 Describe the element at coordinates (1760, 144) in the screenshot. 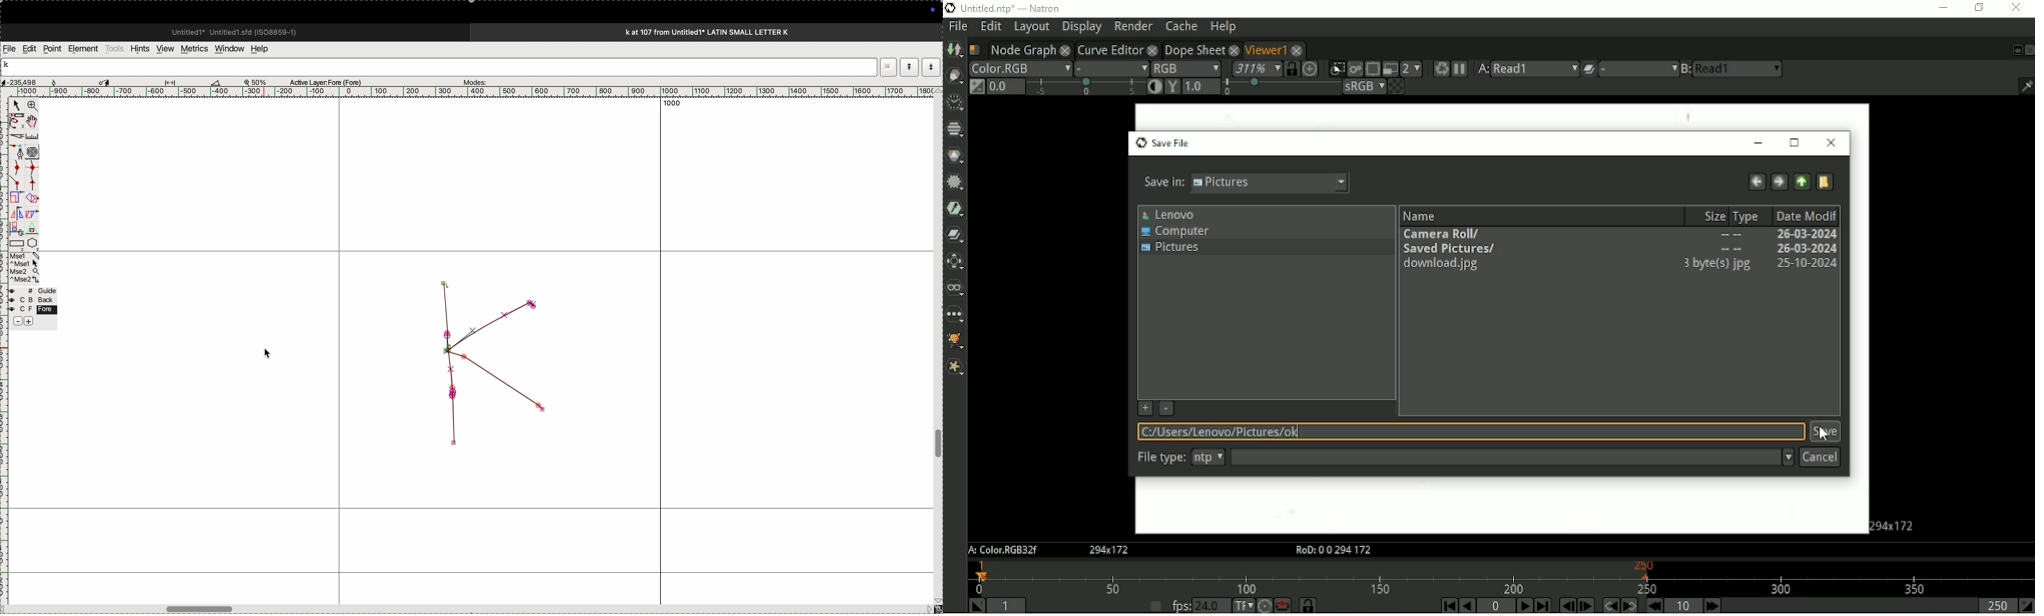

I see `Minimize` at that location.